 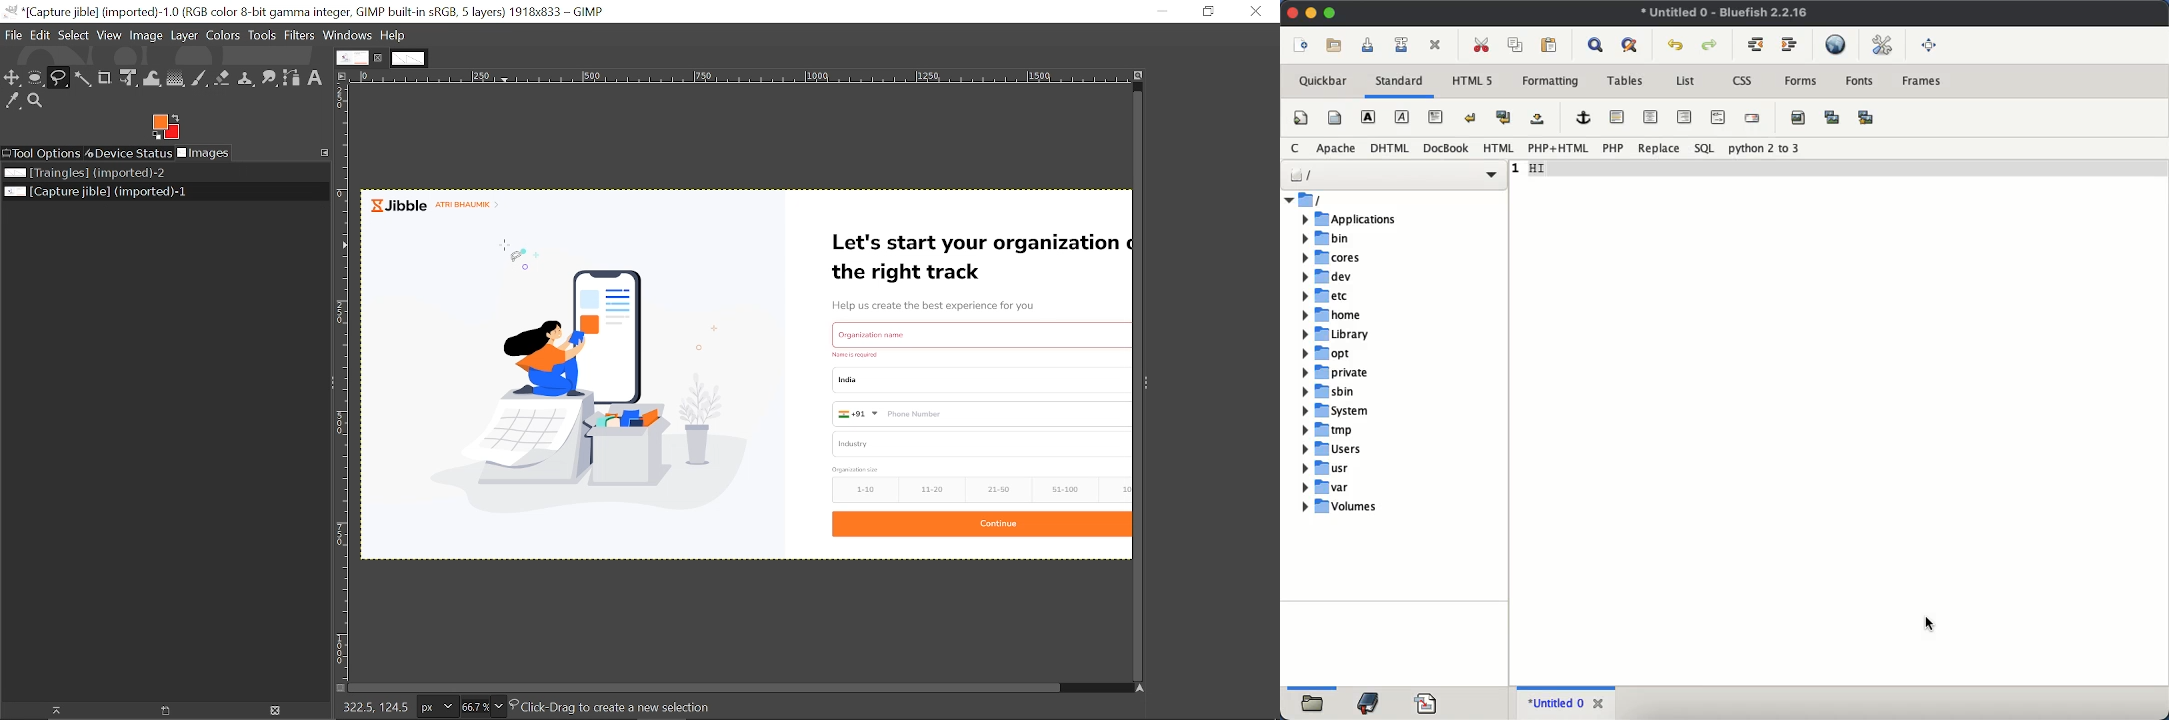 What do you see at coordinates (1583, 118) in the screenshot?
I see `anchor - hyperlink` at bounding box center [1583, 118].